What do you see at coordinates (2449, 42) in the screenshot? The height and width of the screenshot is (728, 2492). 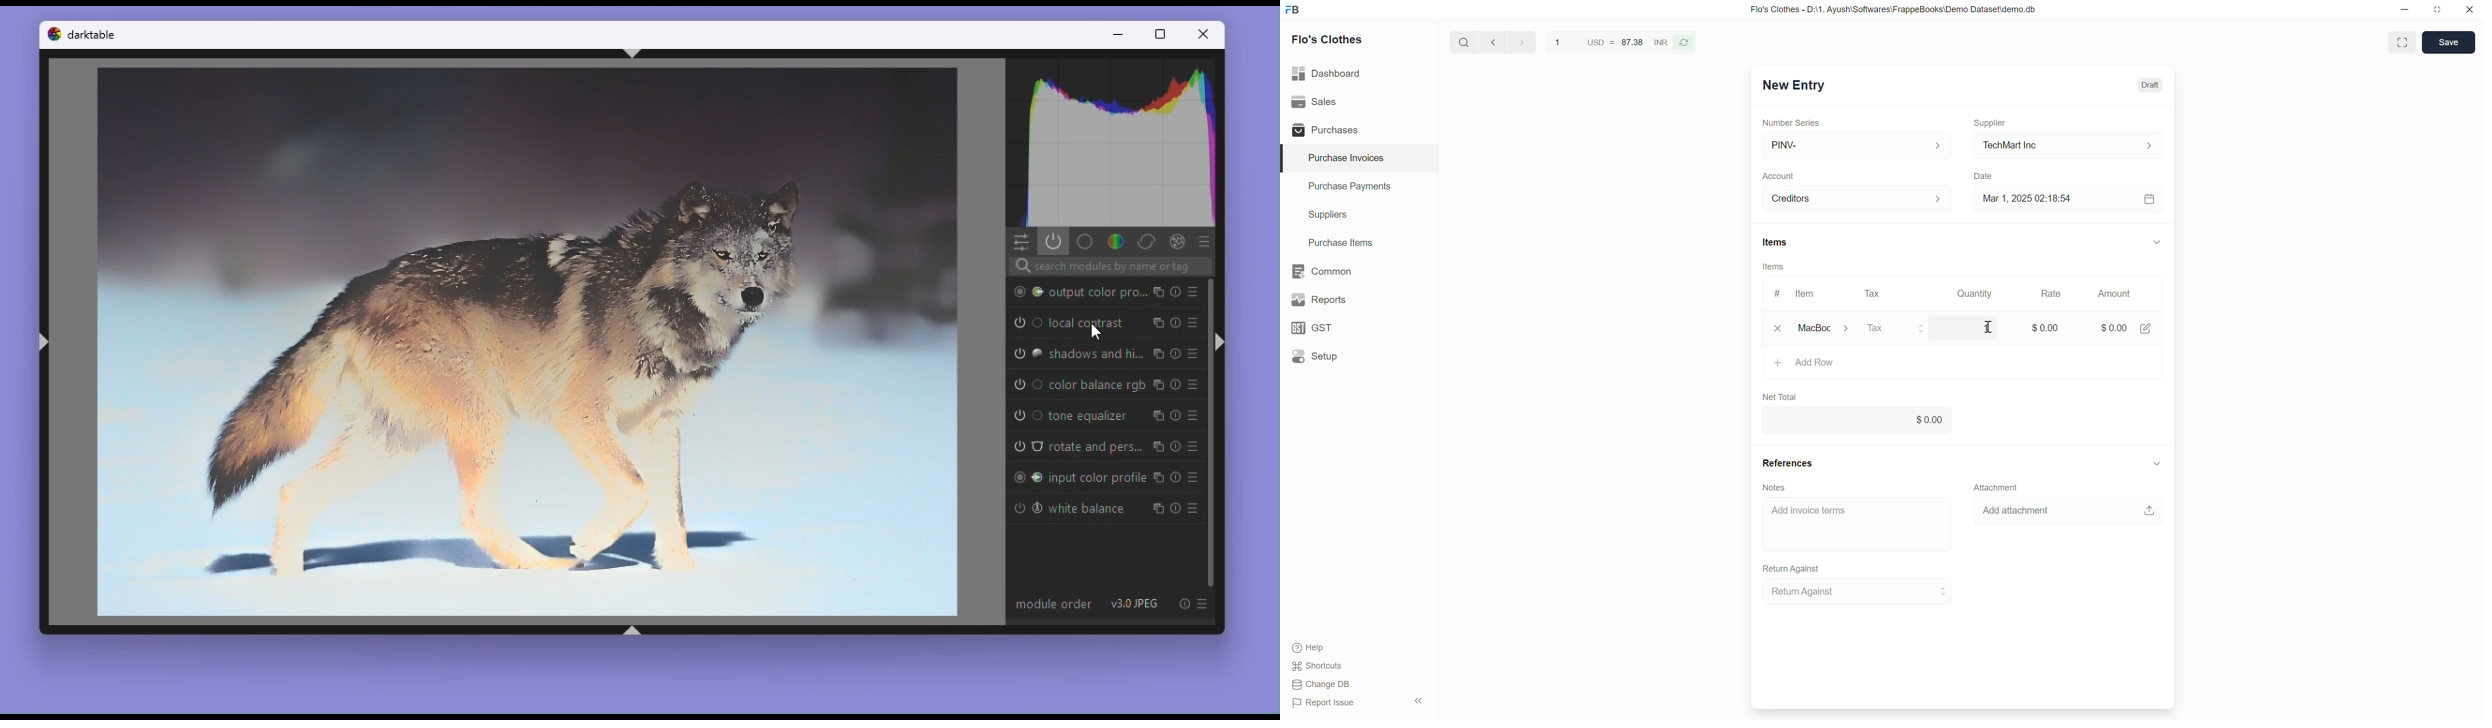 I see `Save` at bounding box center [2449, 42].